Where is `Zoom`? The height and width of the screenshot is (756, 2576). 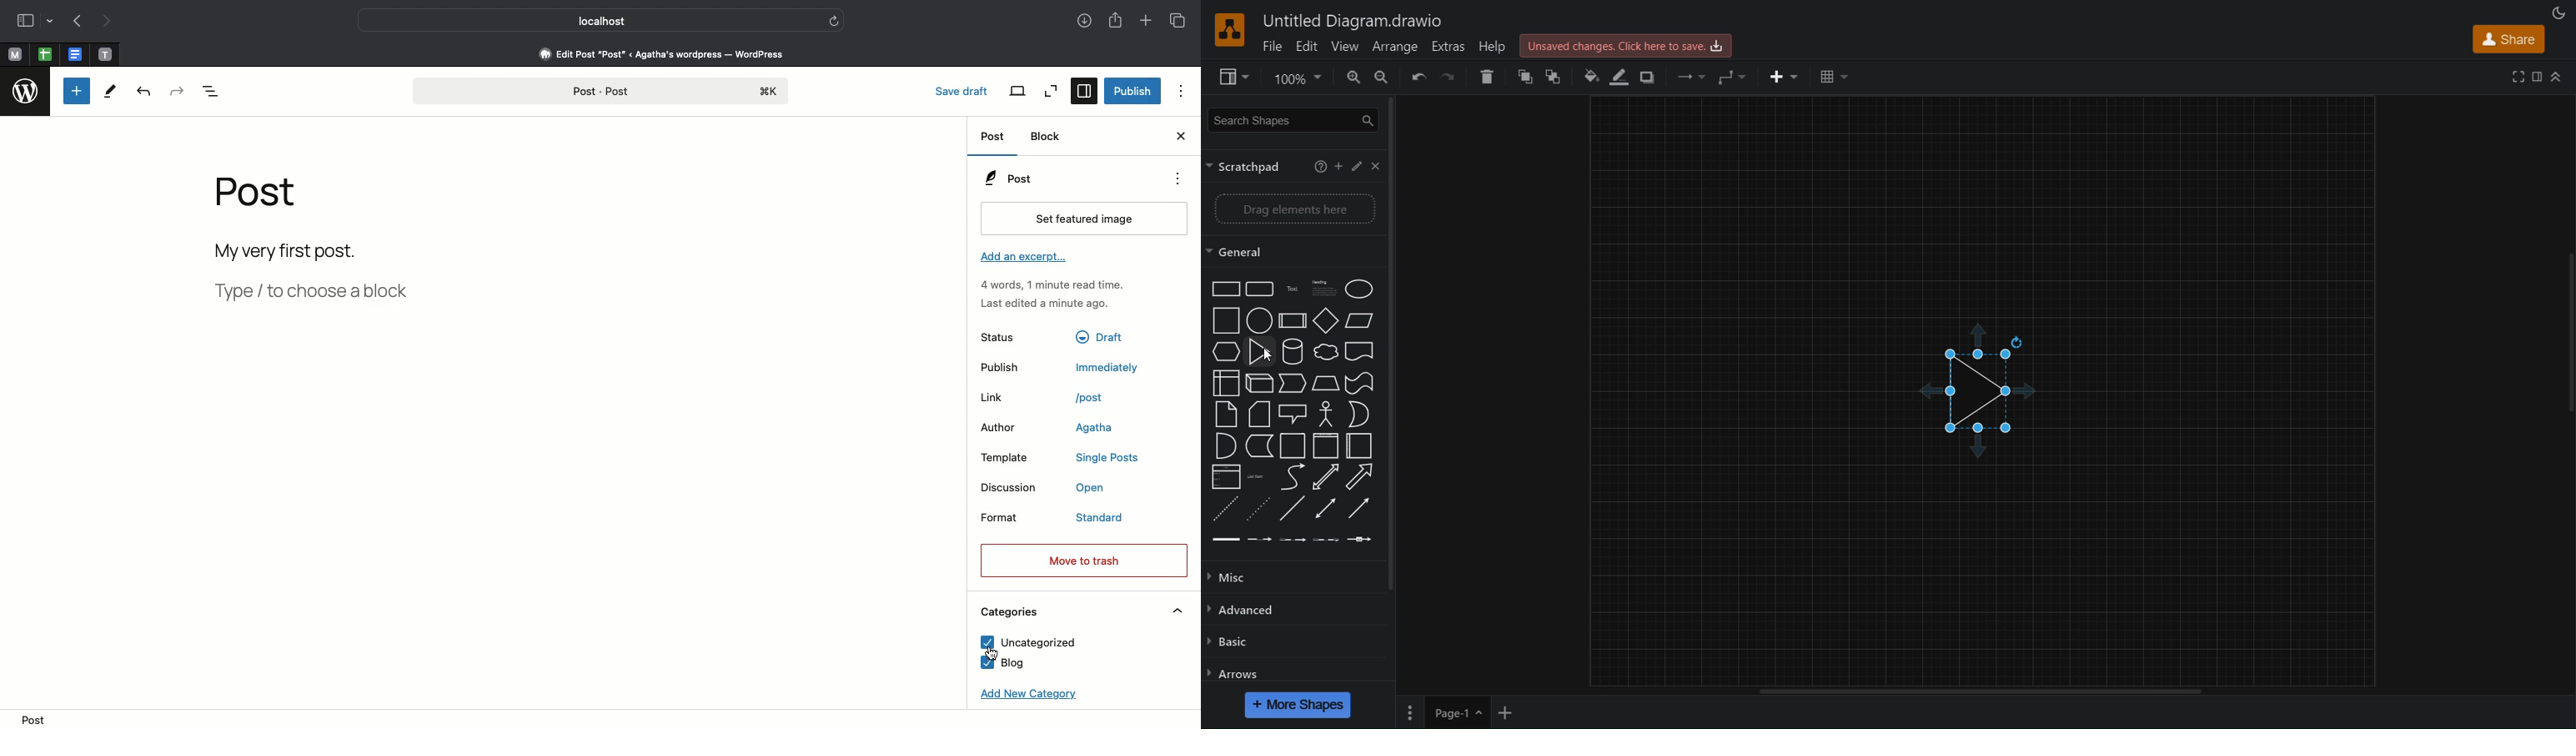 Zoom is located at coordinates (1300, 77).